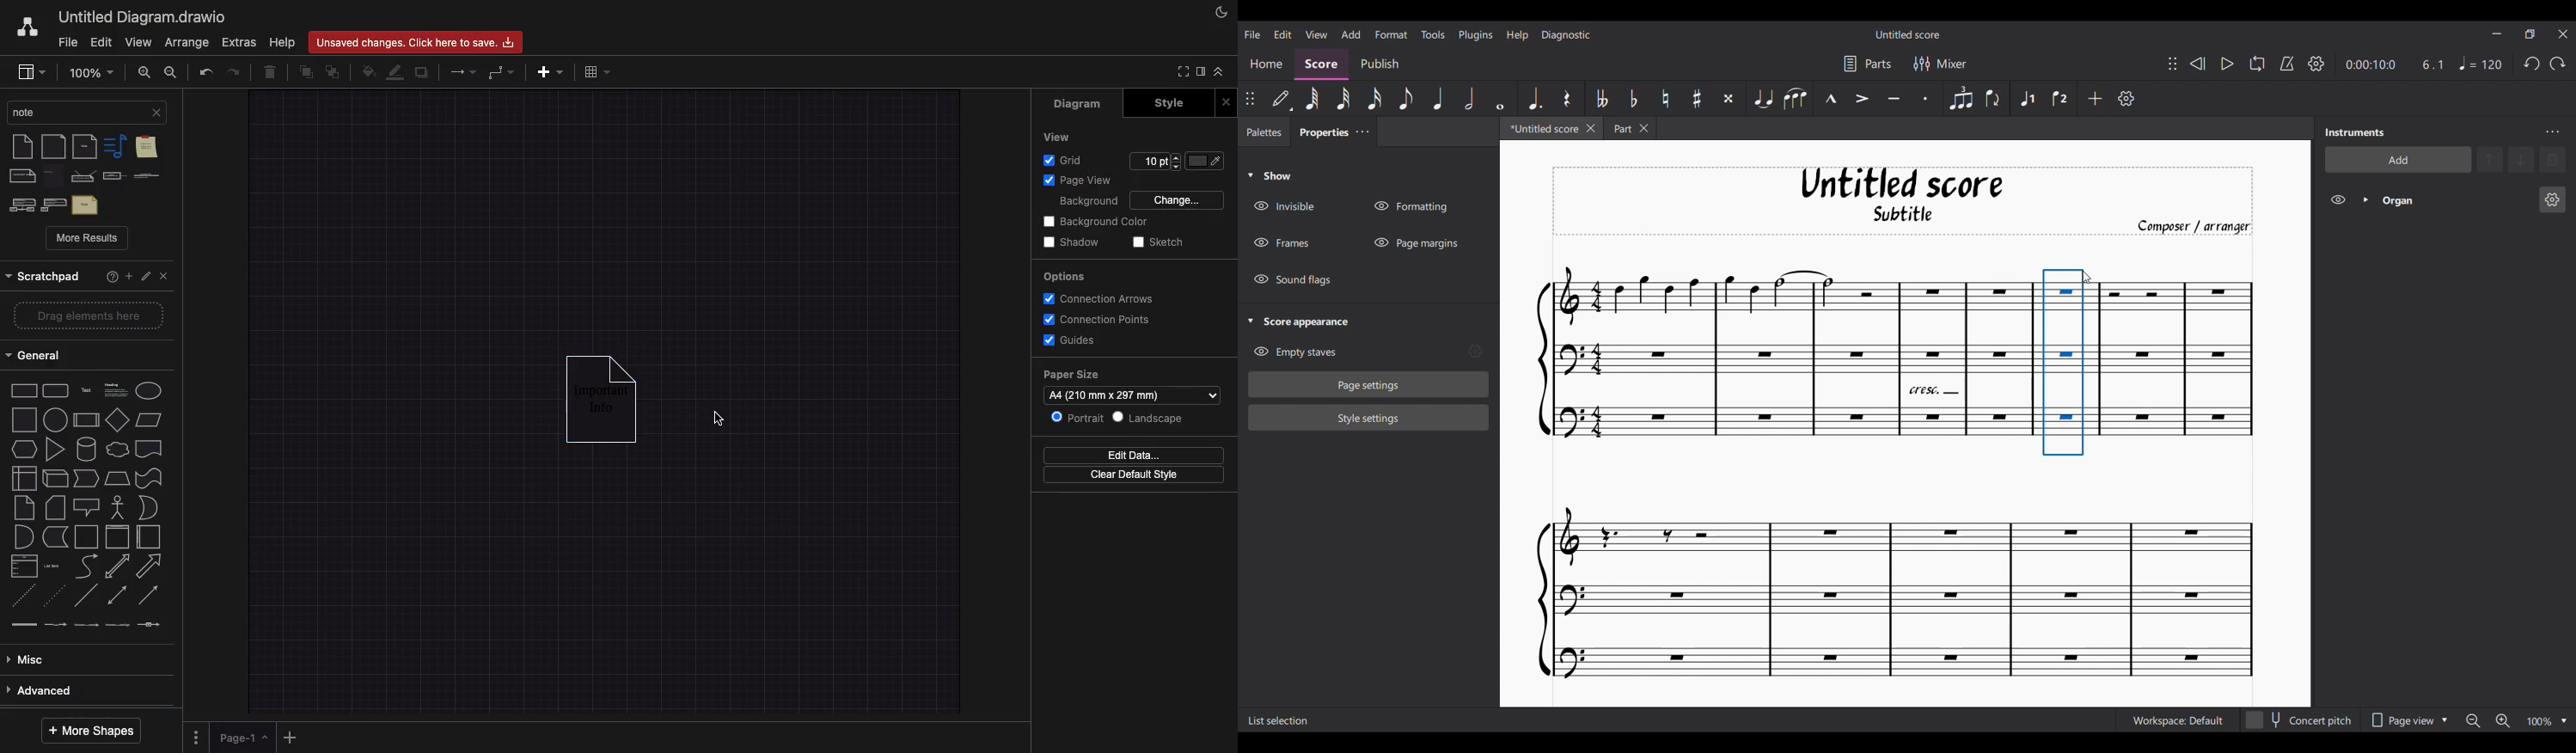 The height and width of the screenshot is (756, 2576). Describe the element at coordinates (156, 112) in the screenshot. I see `close` at that location.